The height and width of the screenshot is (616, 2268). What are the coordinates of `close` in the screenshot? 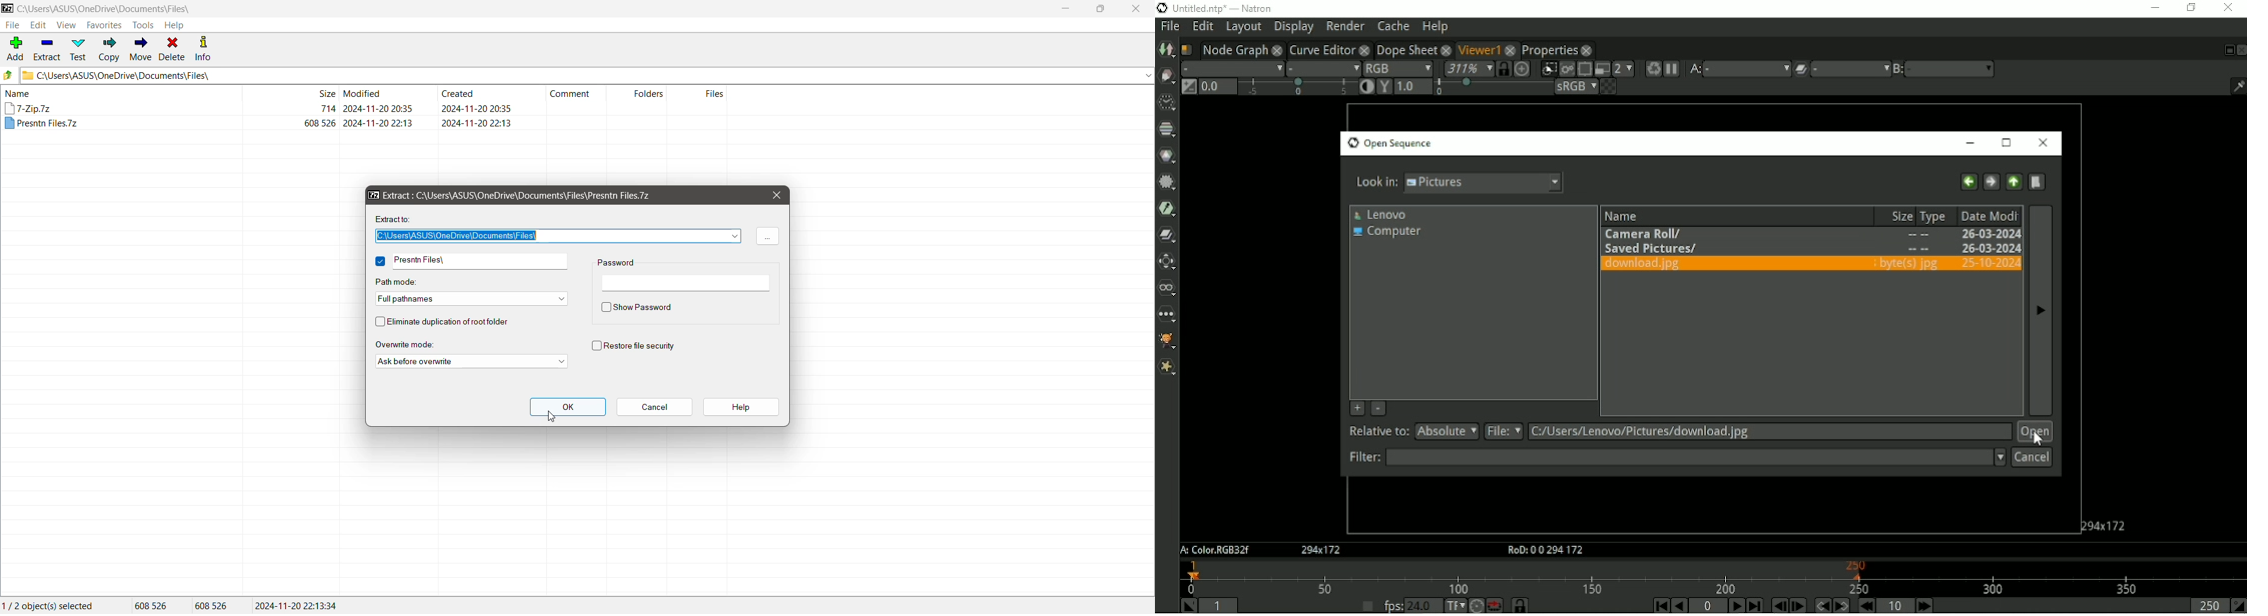 It's located at (1364, 49).